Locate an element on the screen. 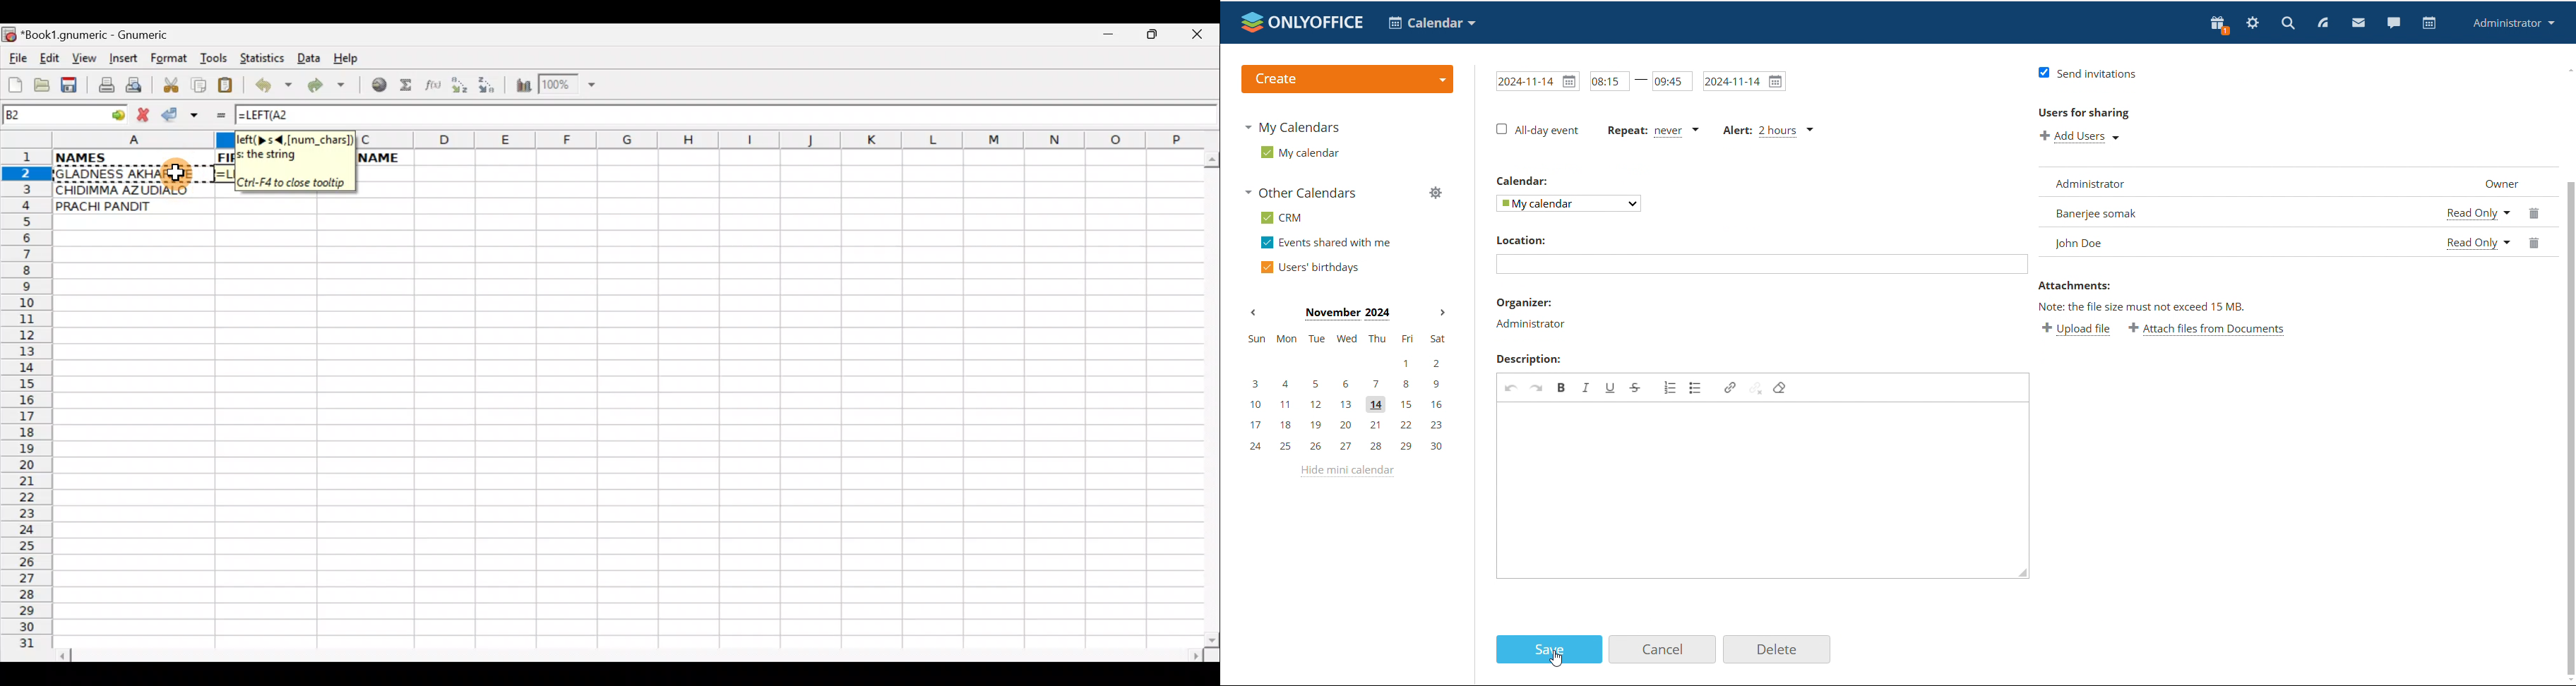  my calendar is located at coordinates (1301, 152).